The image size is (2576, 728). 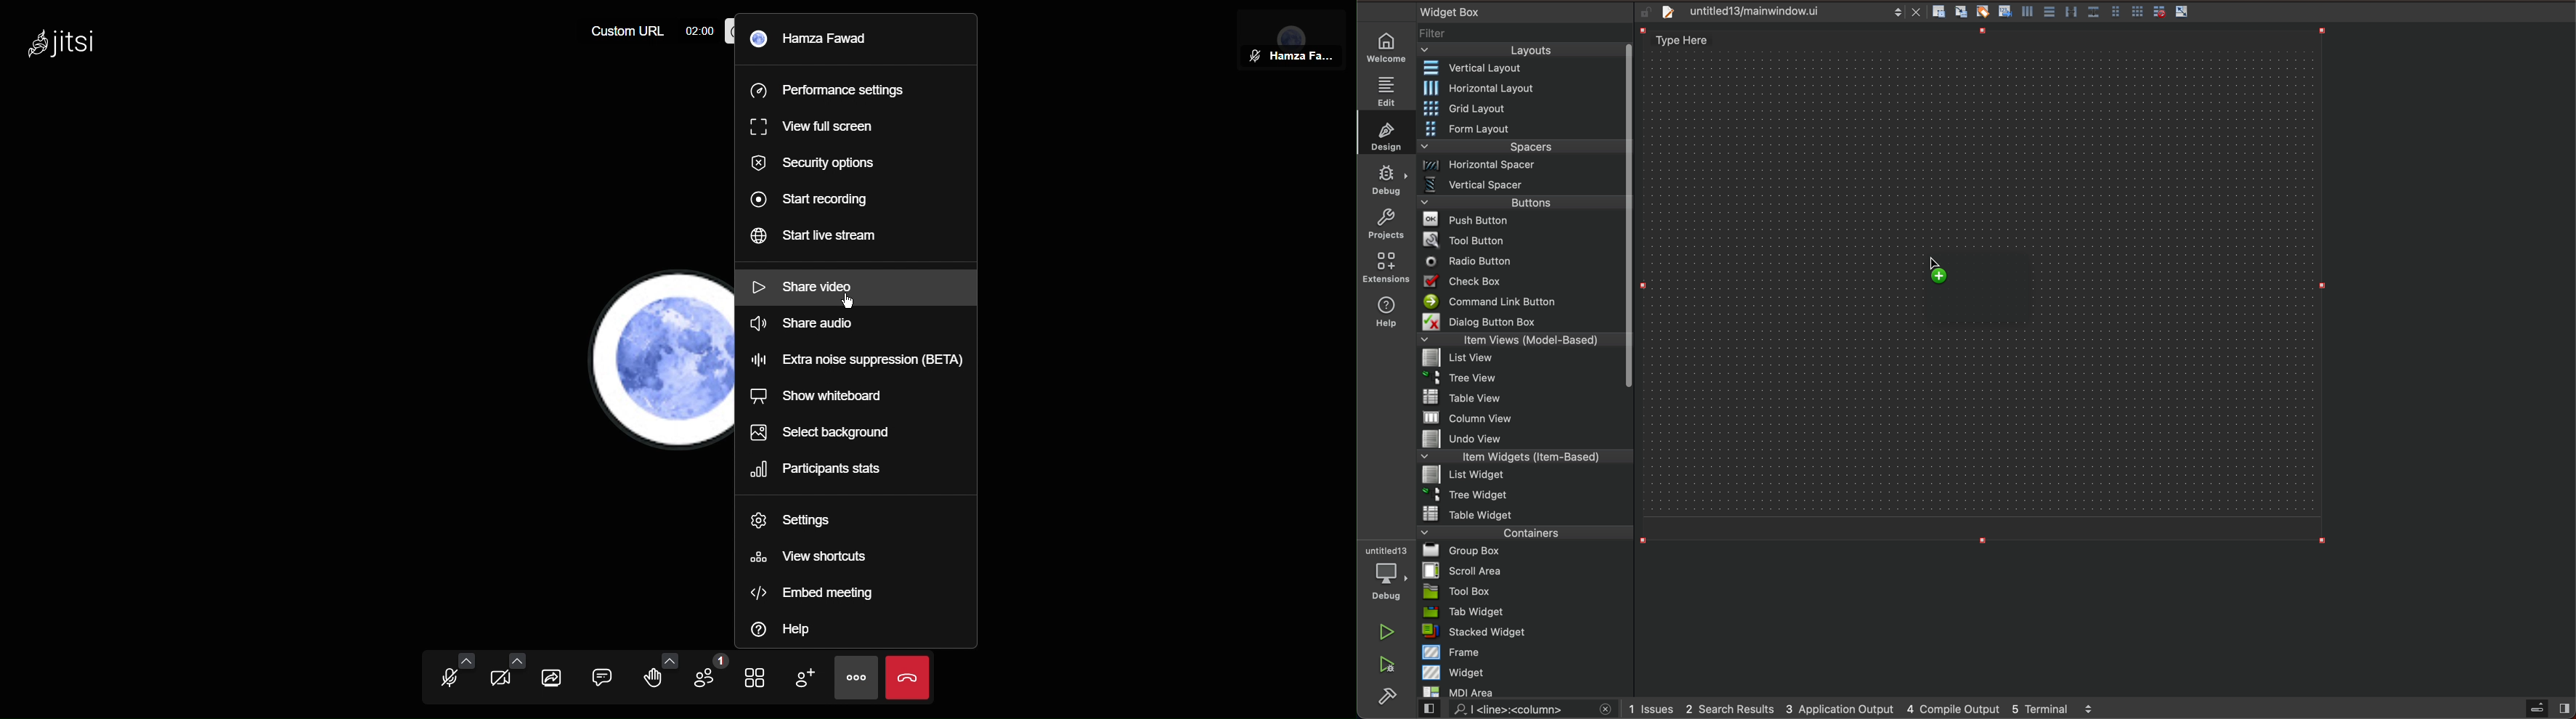 What do you see at coordinates (818, 589) in the screenshot?
I see `Embed meeting` at bounding box center [818, 589].